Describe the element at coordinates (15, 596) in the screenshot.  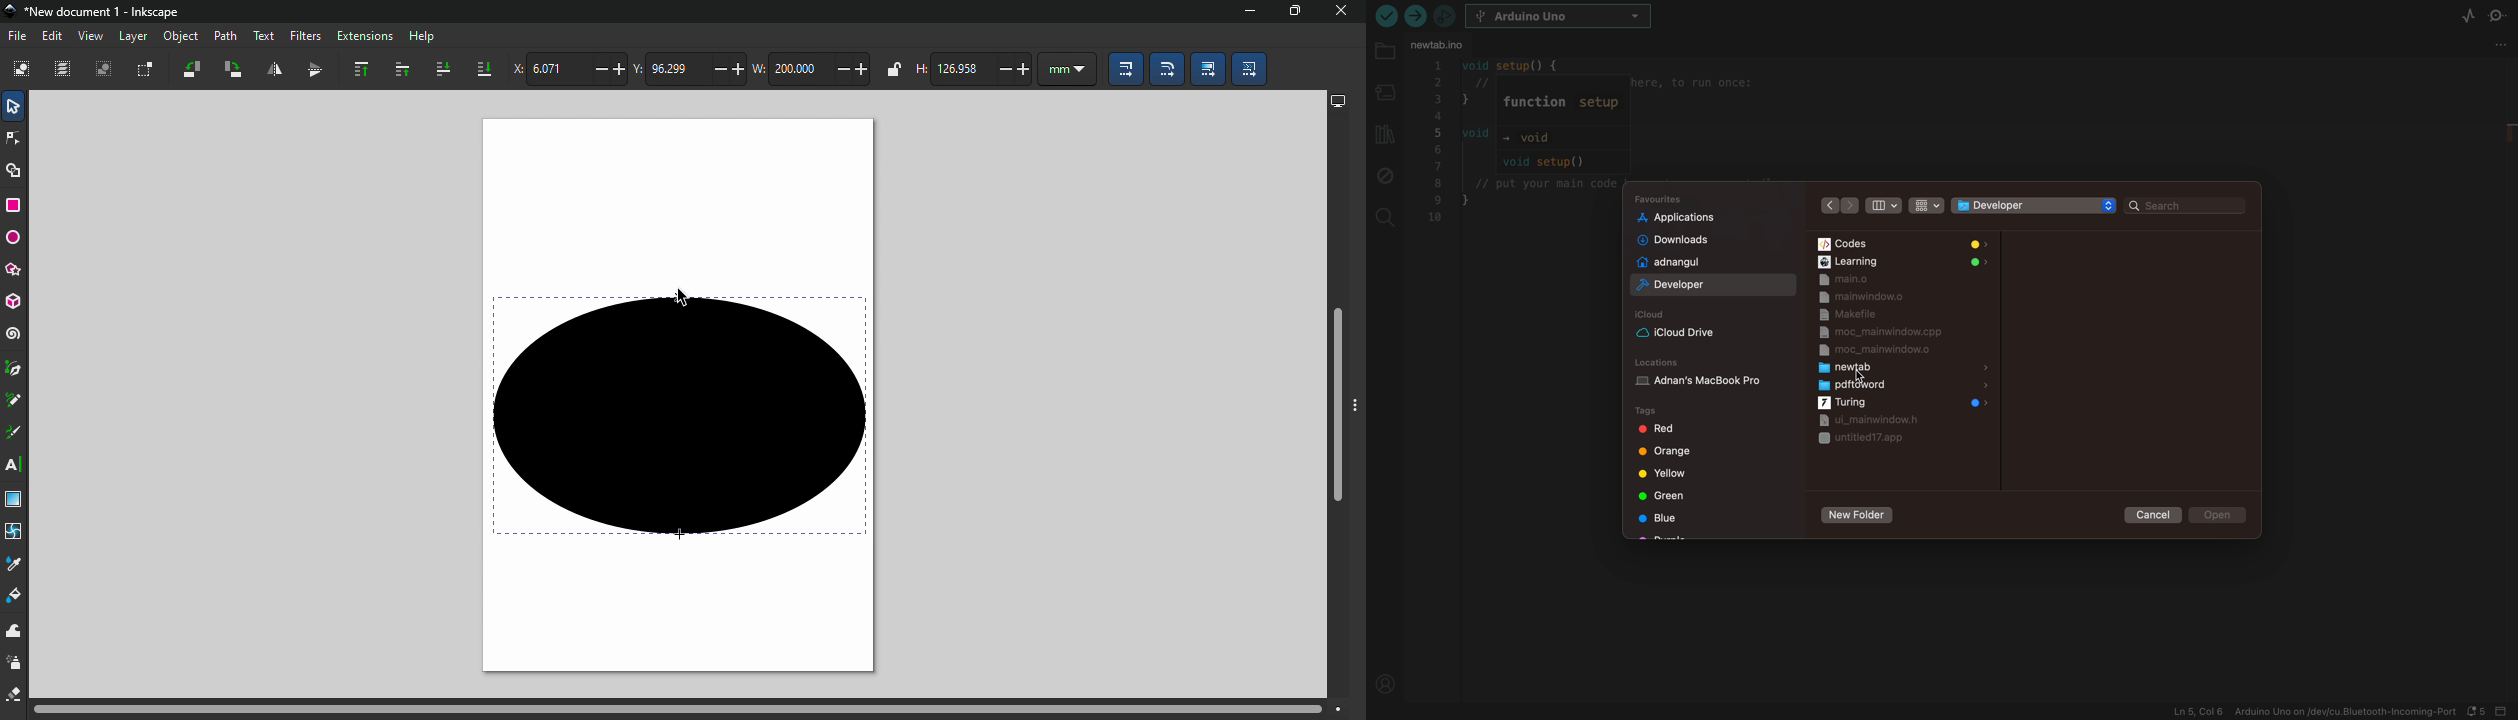
I see `Paint bucket` at that location.